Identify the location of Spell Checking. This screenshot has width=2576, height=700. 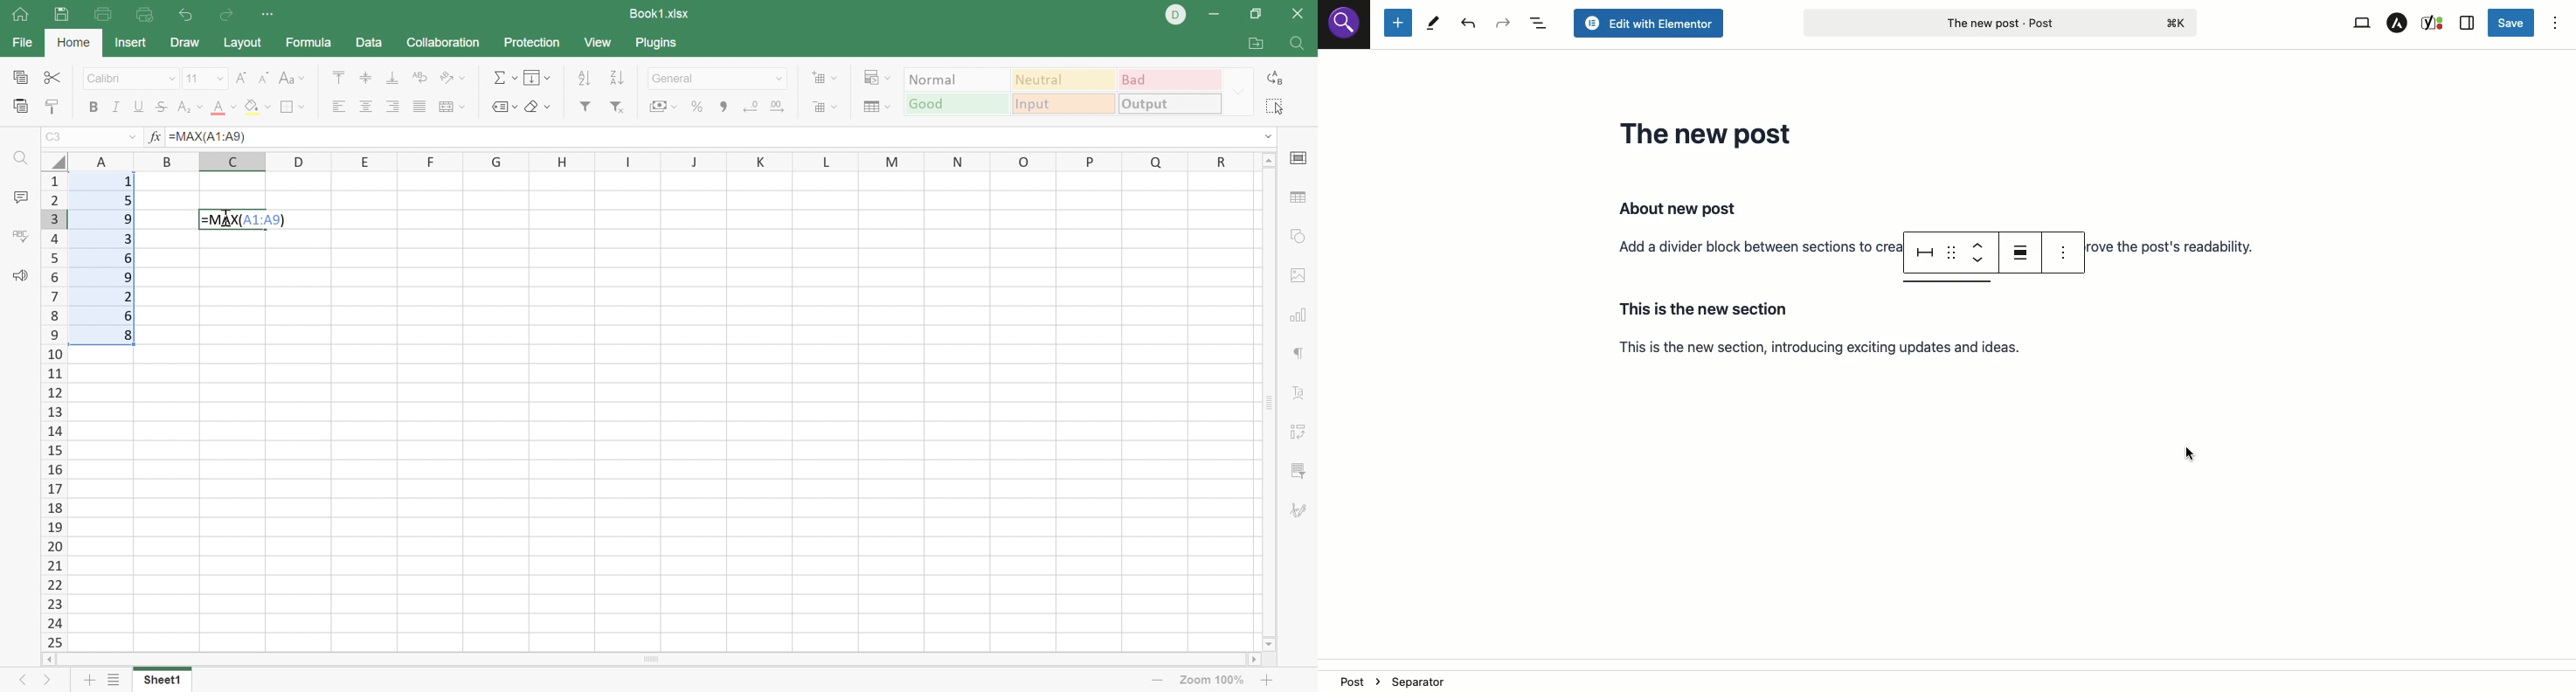
(21, 238).